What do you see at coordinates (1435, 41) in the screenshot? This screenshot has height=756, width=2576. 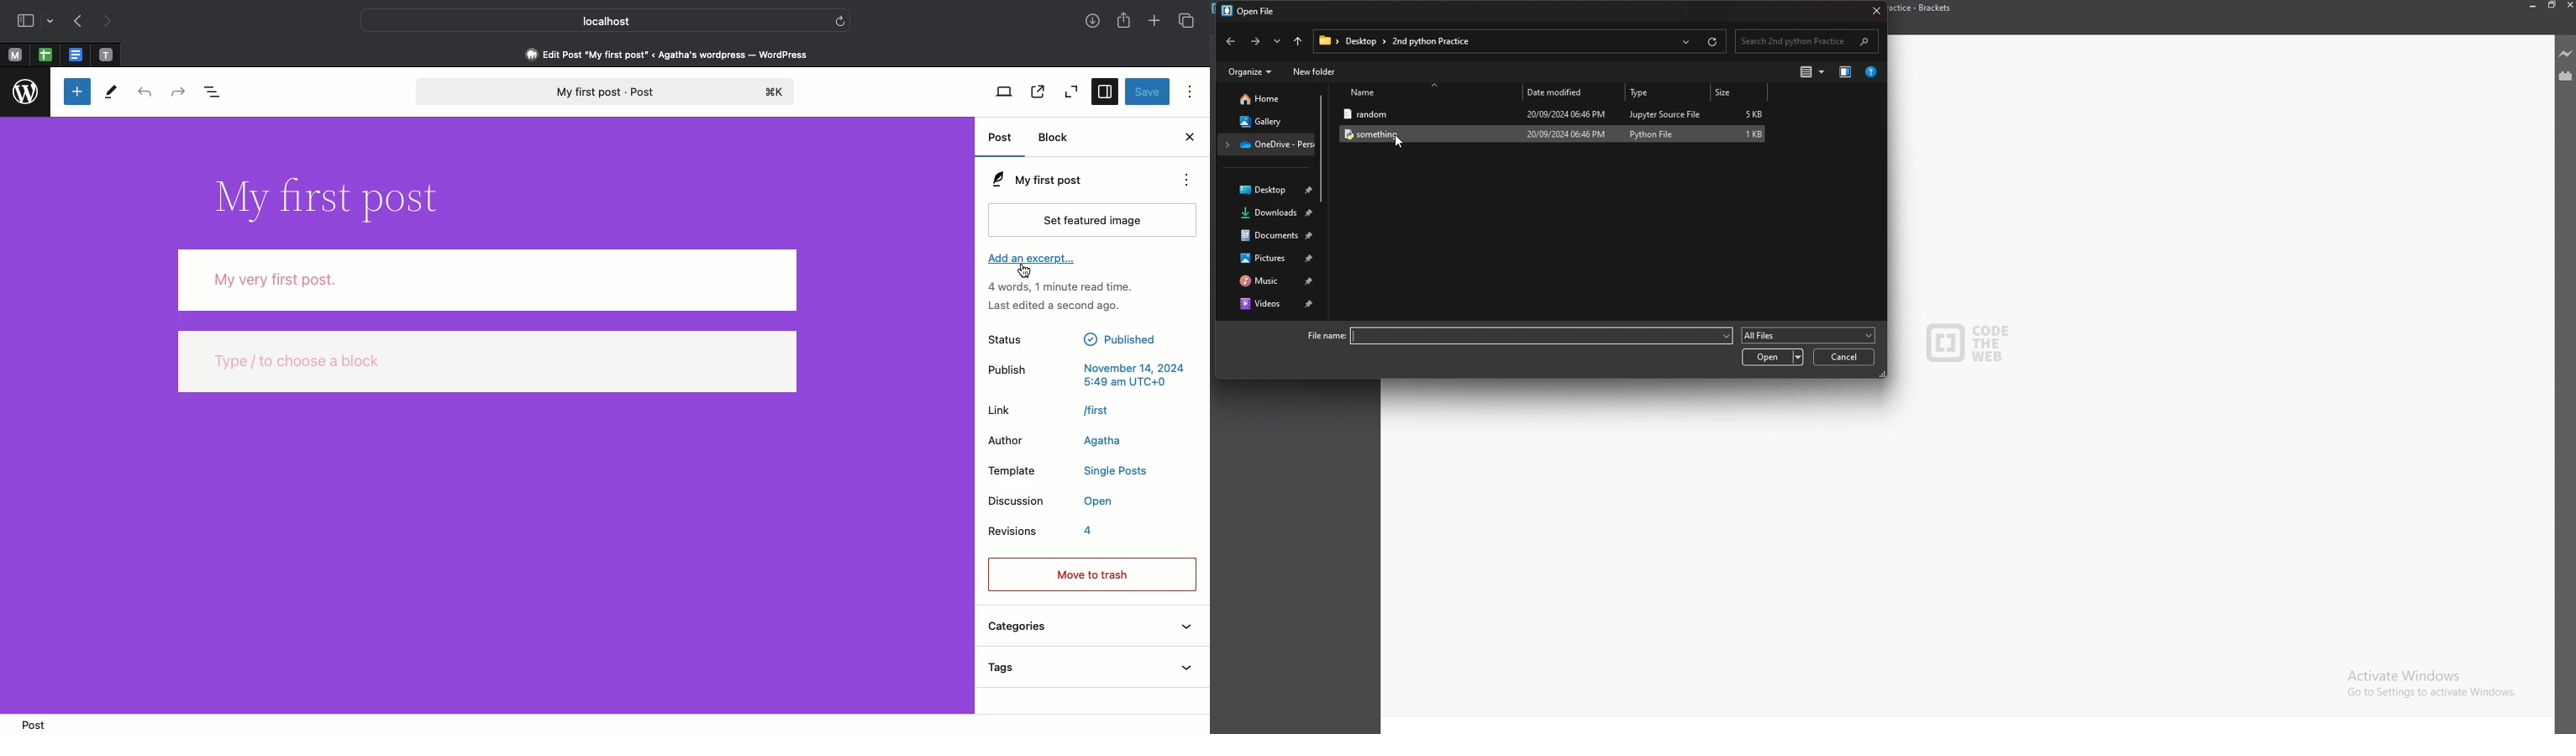 I see `2nd python practice` at bounding box center [1435, 41].